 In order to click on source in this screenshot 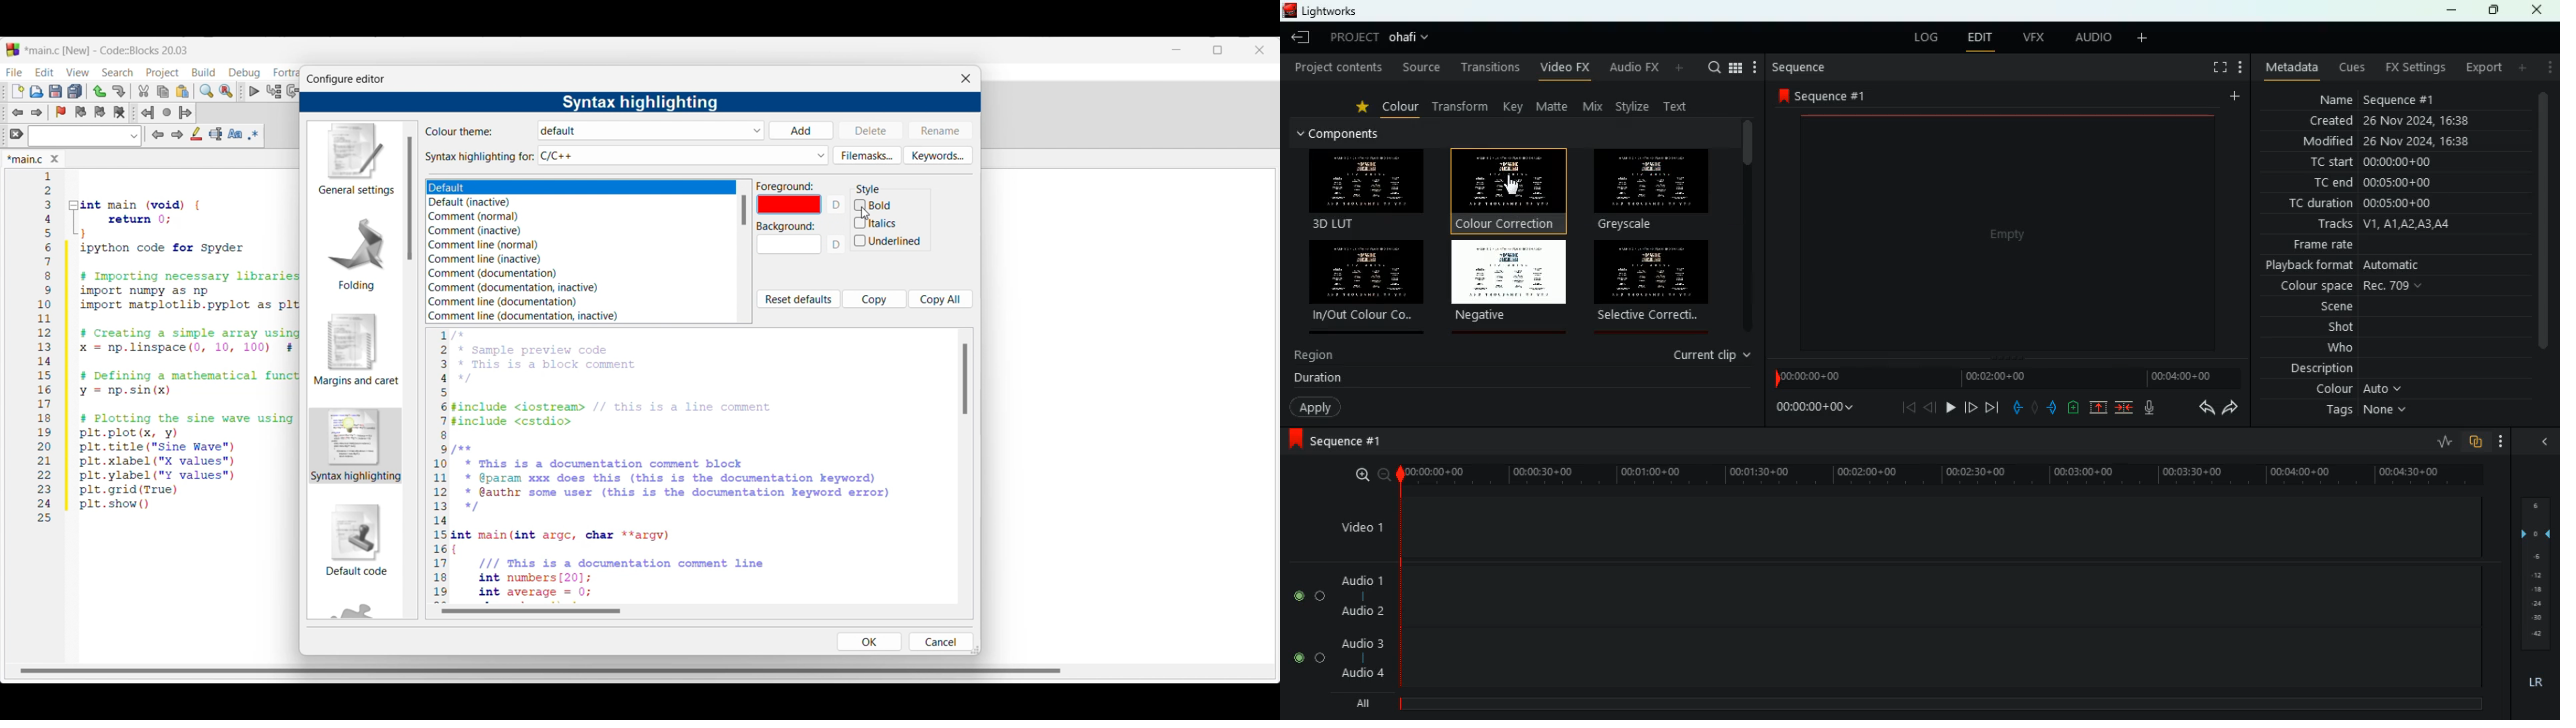, I will do `click(1420, 67)`.